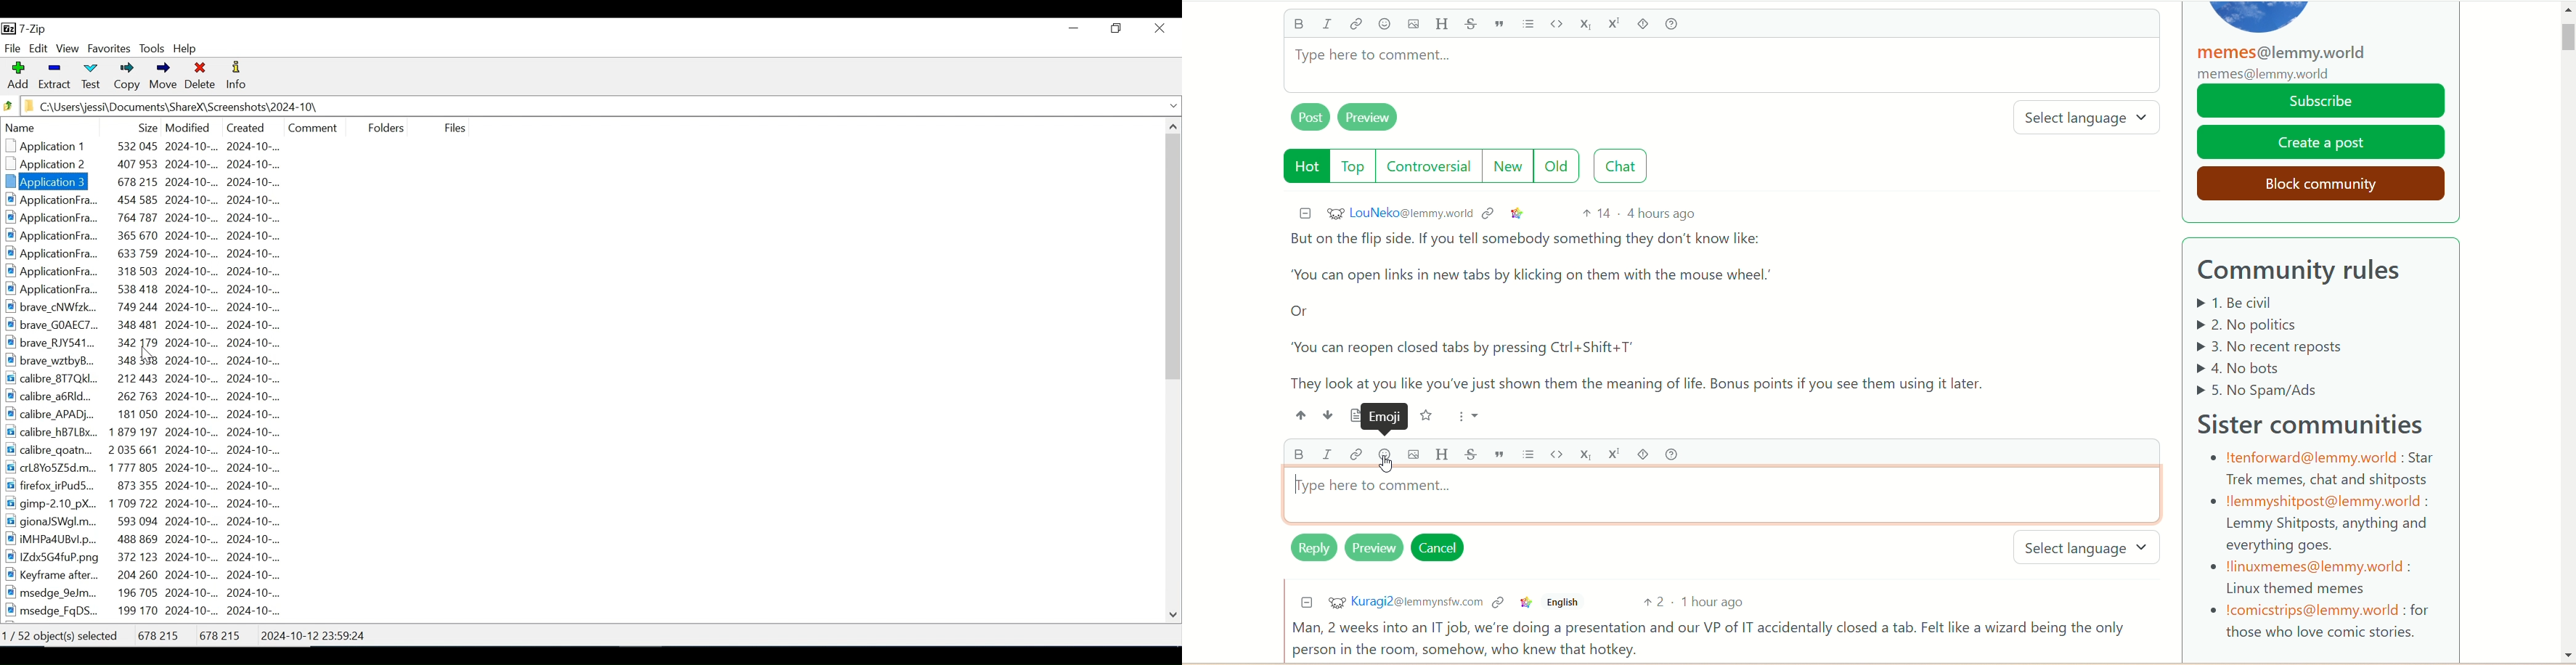  Describe the element at coordinates (182, 107) in the screenshot. I see `C:\Users\jessi\Documents\ShareX\Screenshots\2024-10\` at that location.